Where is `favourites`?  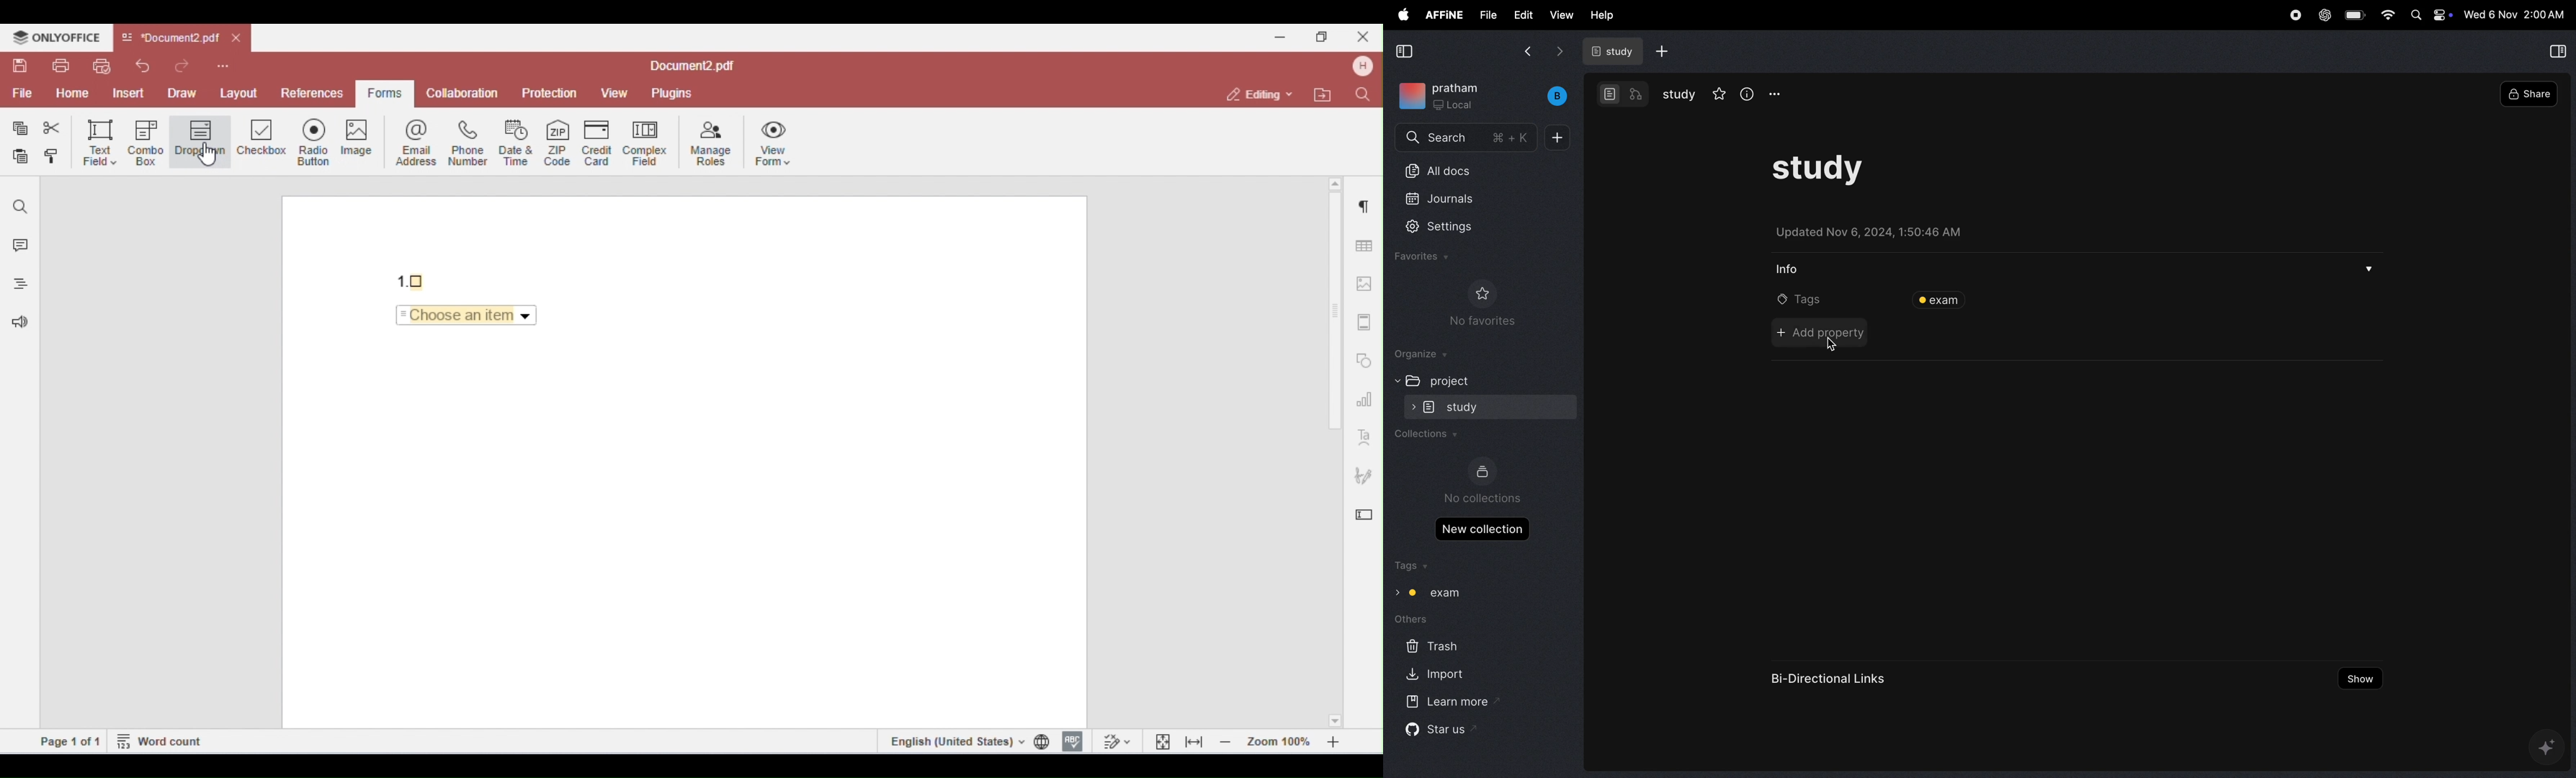 favourites is located at coordinates (1720, 94).